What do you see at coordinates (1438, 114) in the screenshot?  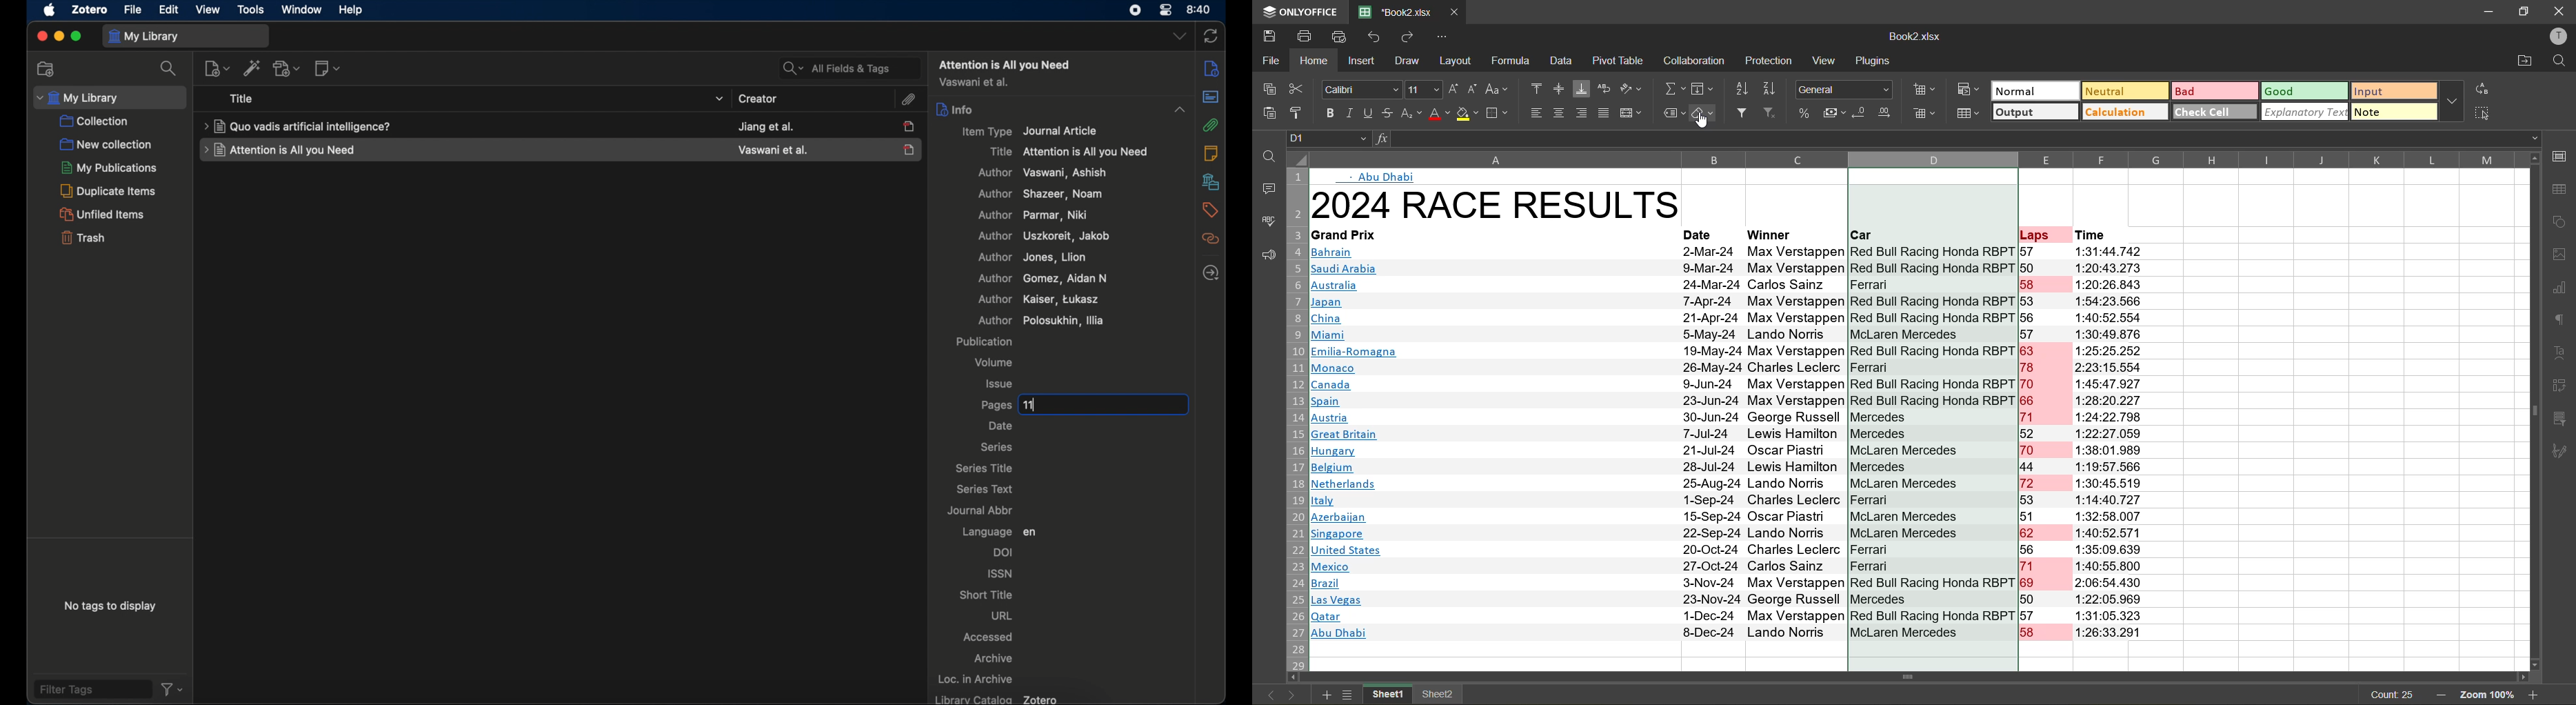 I see `font color` at bounding box center [1438, 114].